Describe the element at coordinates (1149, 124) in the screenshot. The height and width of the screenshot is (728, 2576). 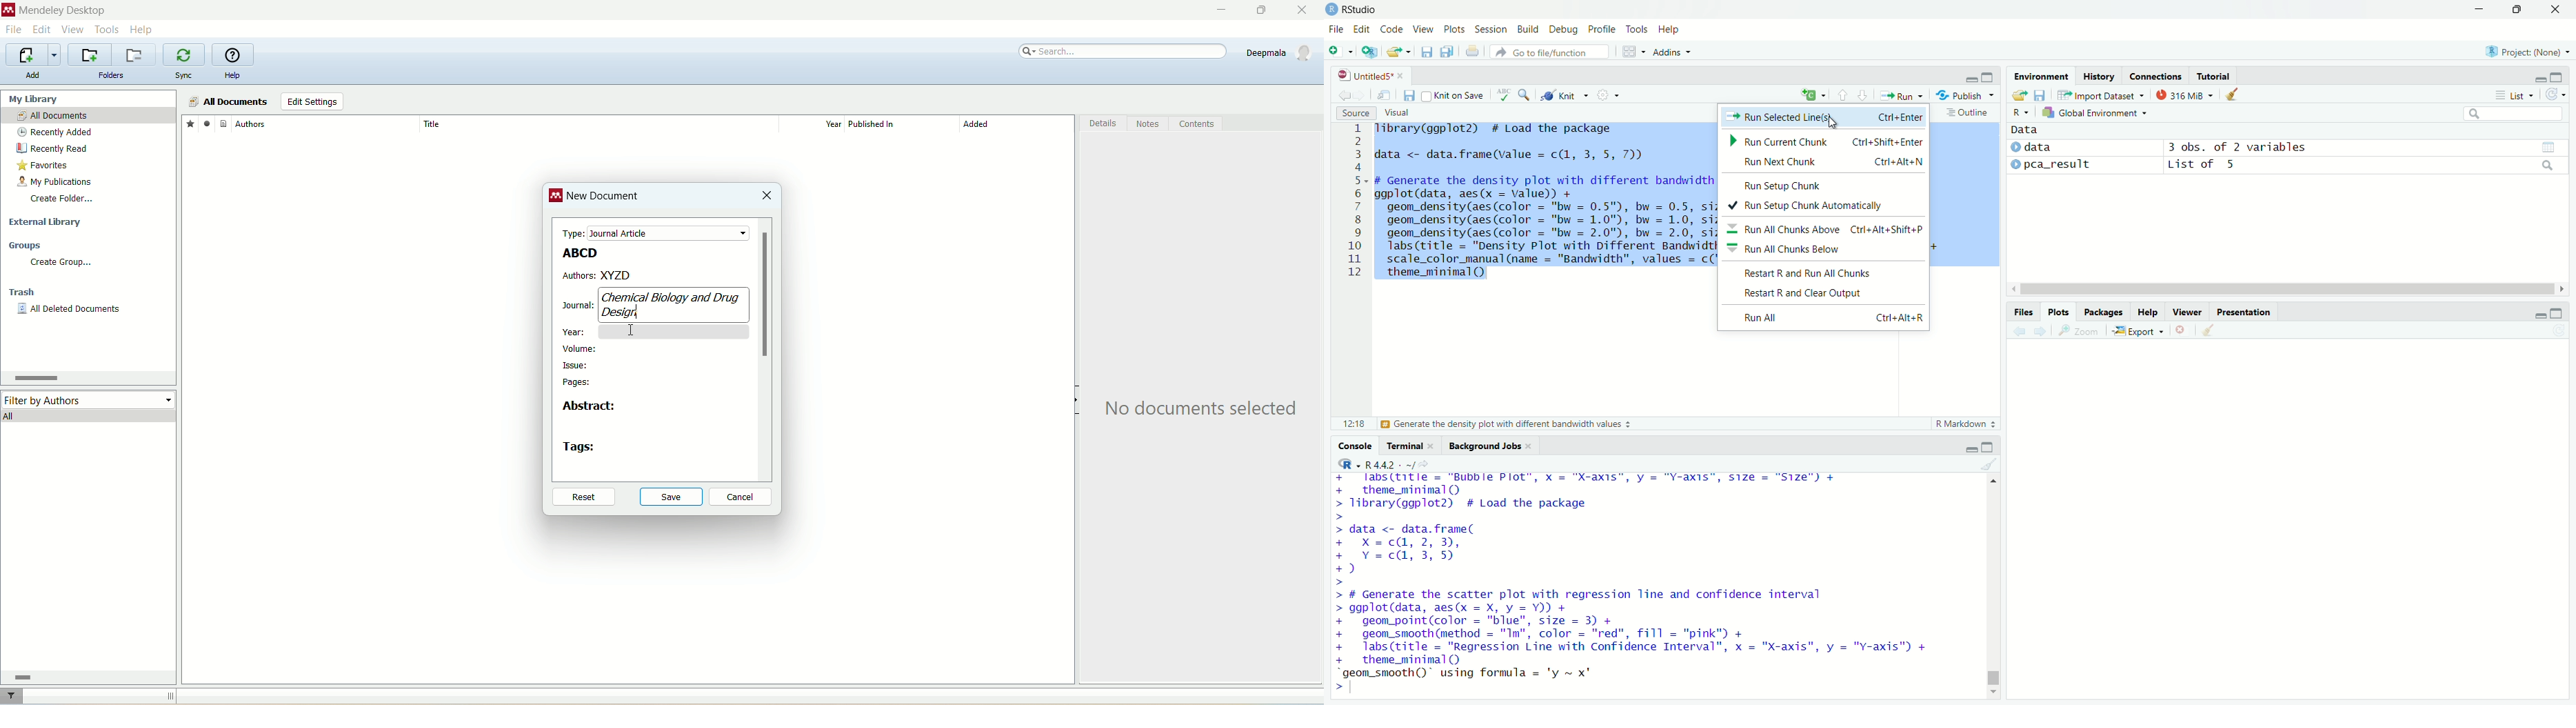
I see `notes` at that location.